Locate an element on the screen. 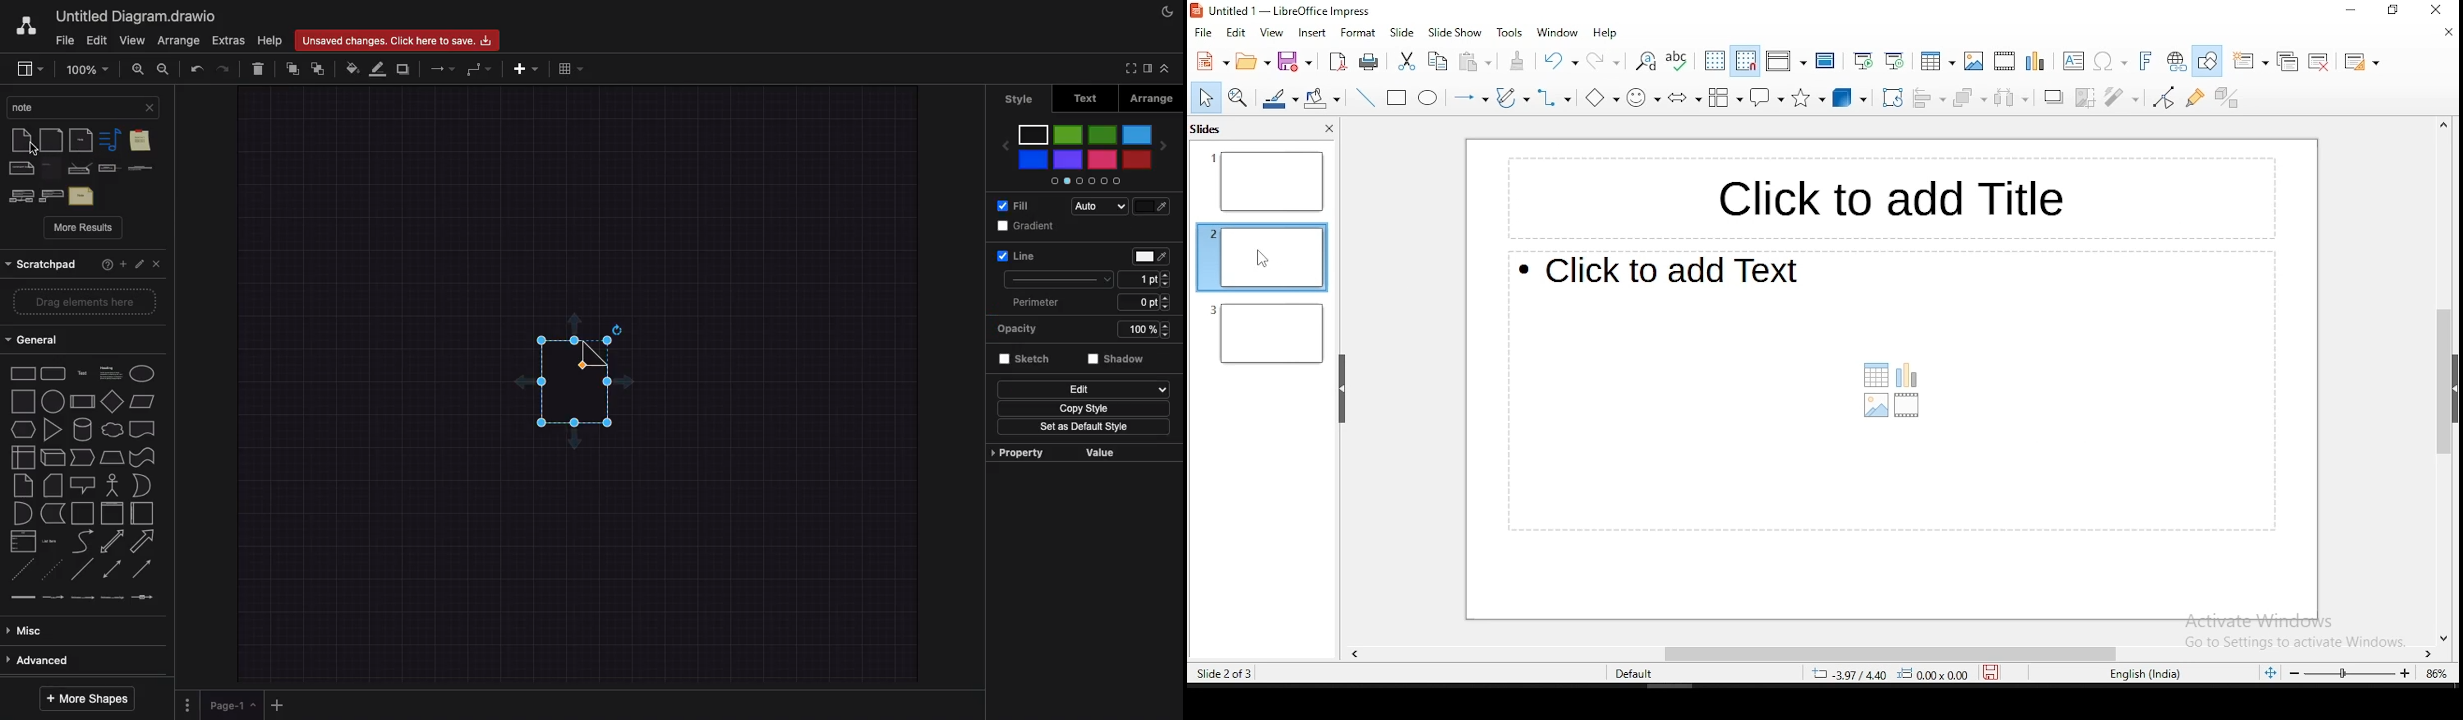 Image resolution: width=2464 pixels, height=728 pixels. close is located at coordinates (2446, 36).